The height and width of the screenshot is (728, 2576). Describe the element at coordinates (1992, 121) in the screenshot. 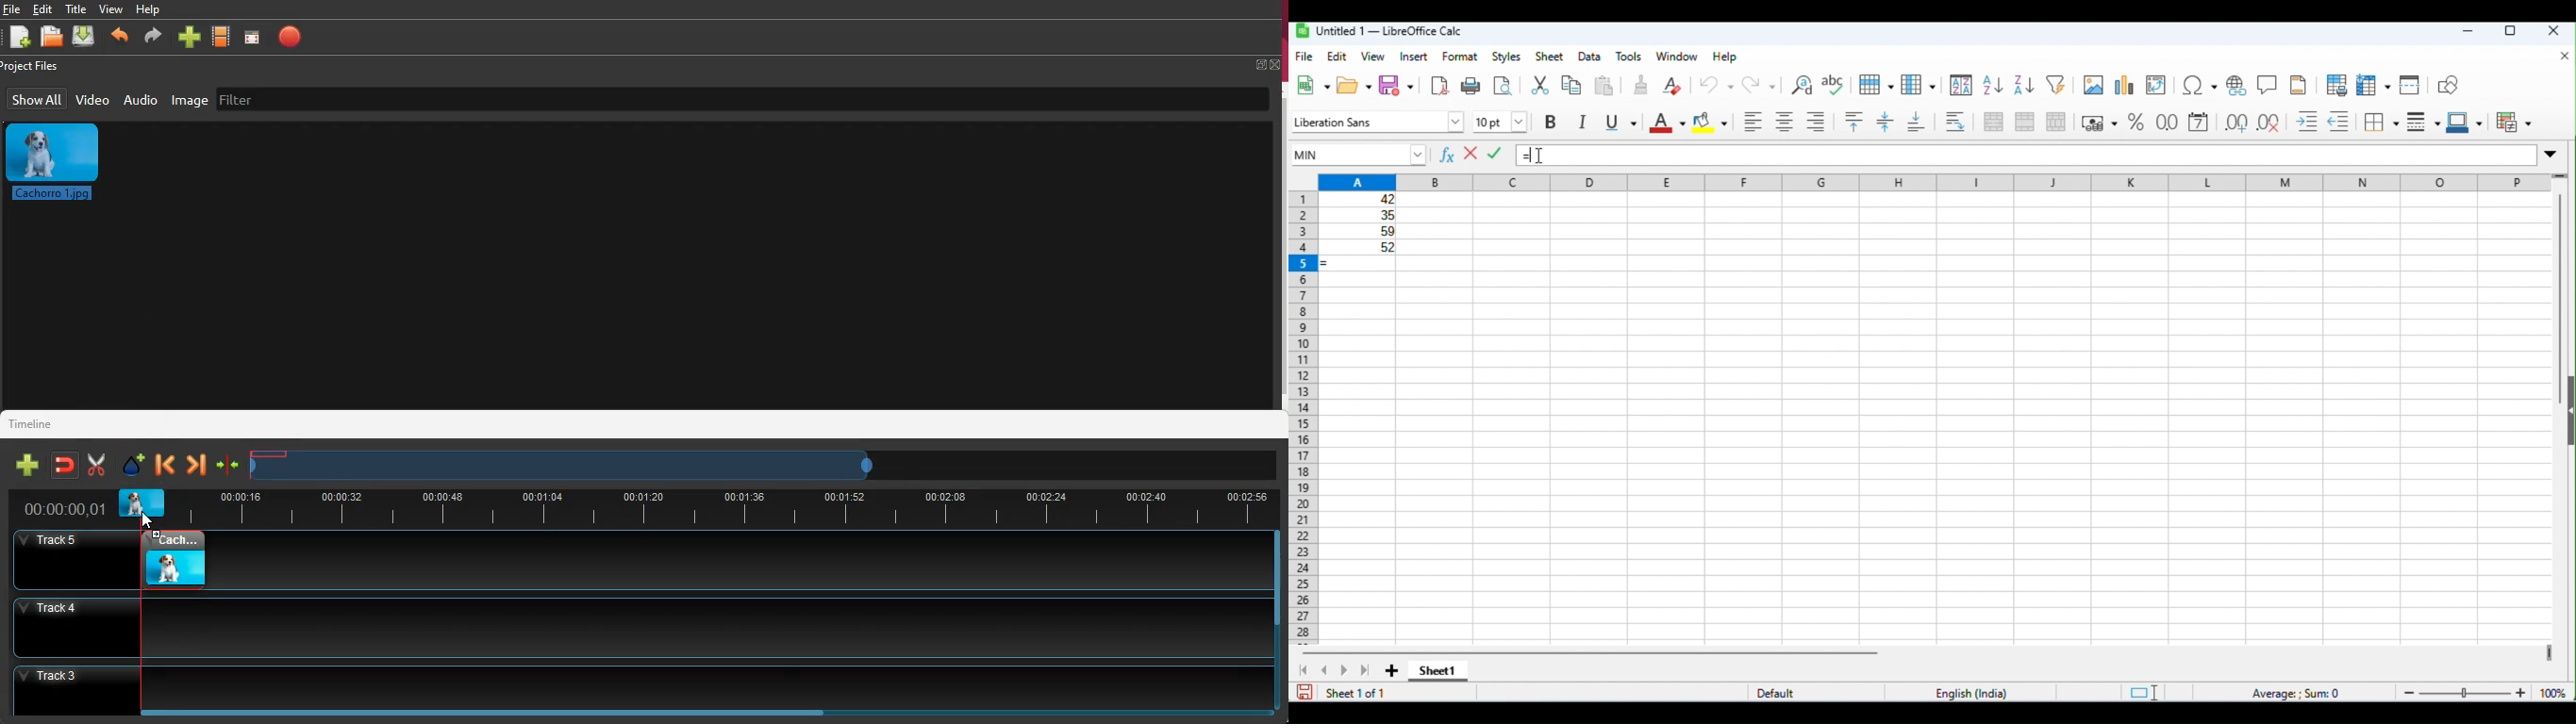

I see `merge and center` at that location.